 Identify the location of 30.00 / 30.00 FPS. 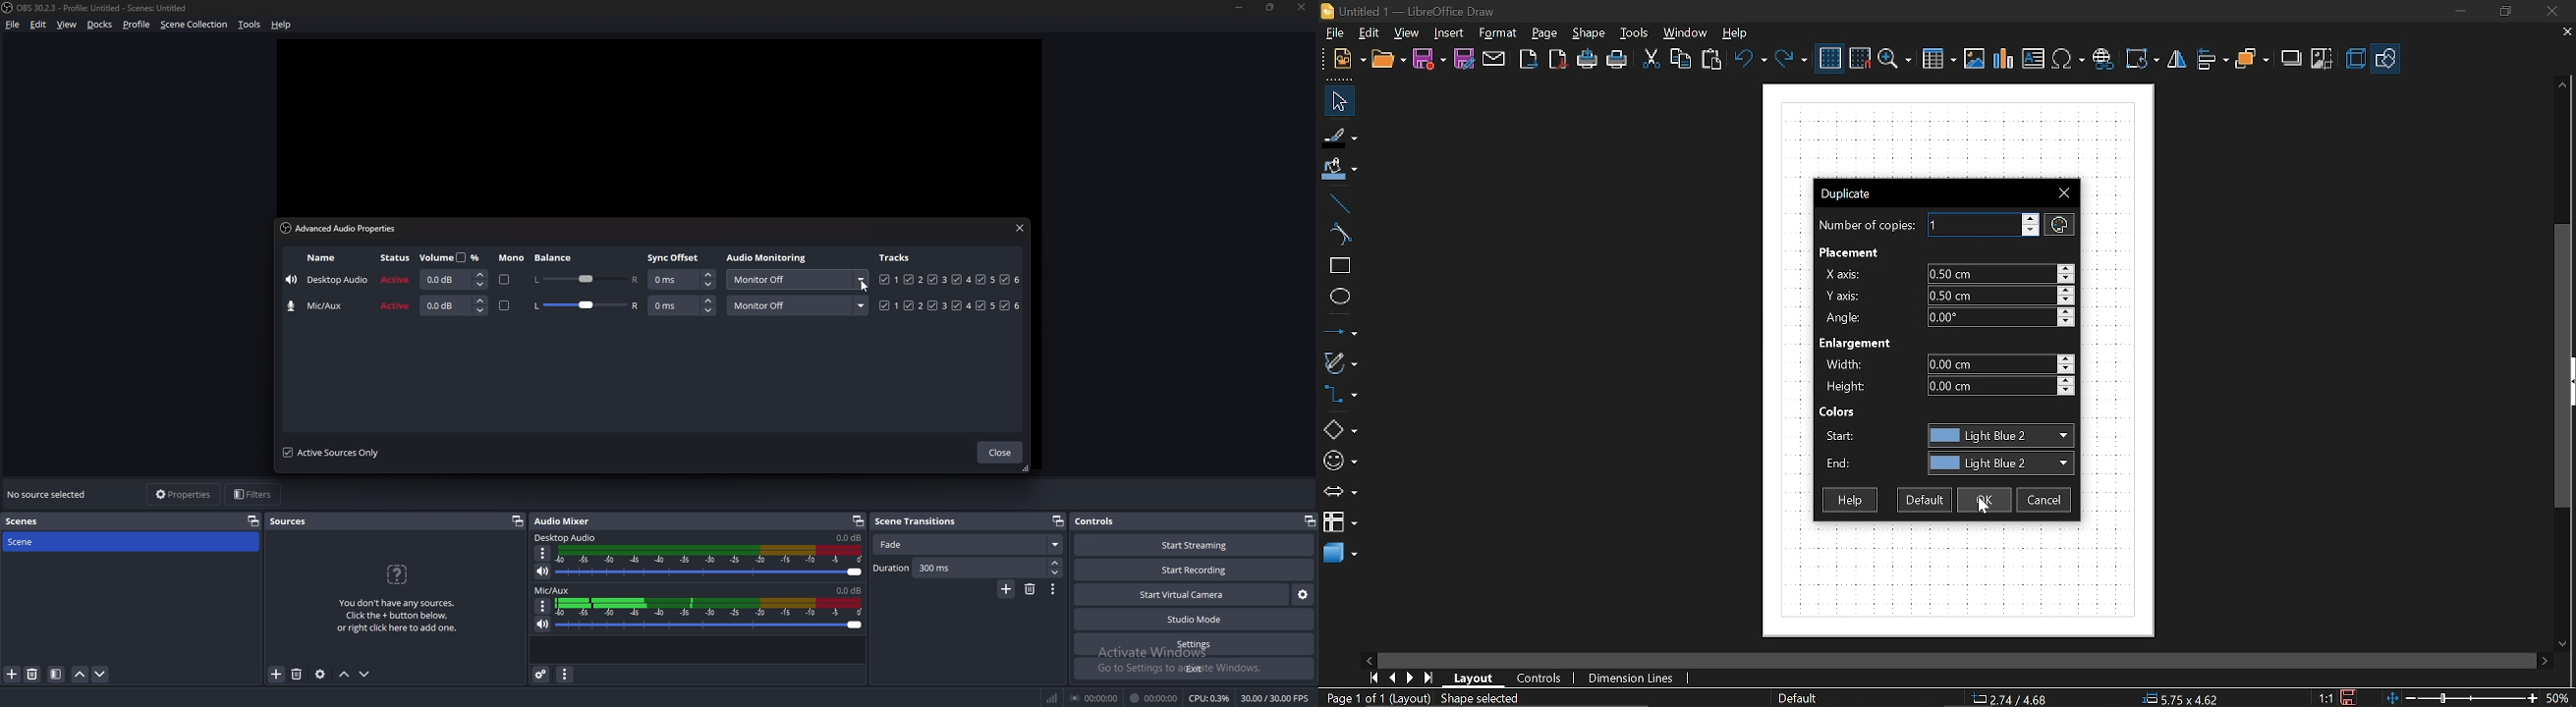
(1274, 698).